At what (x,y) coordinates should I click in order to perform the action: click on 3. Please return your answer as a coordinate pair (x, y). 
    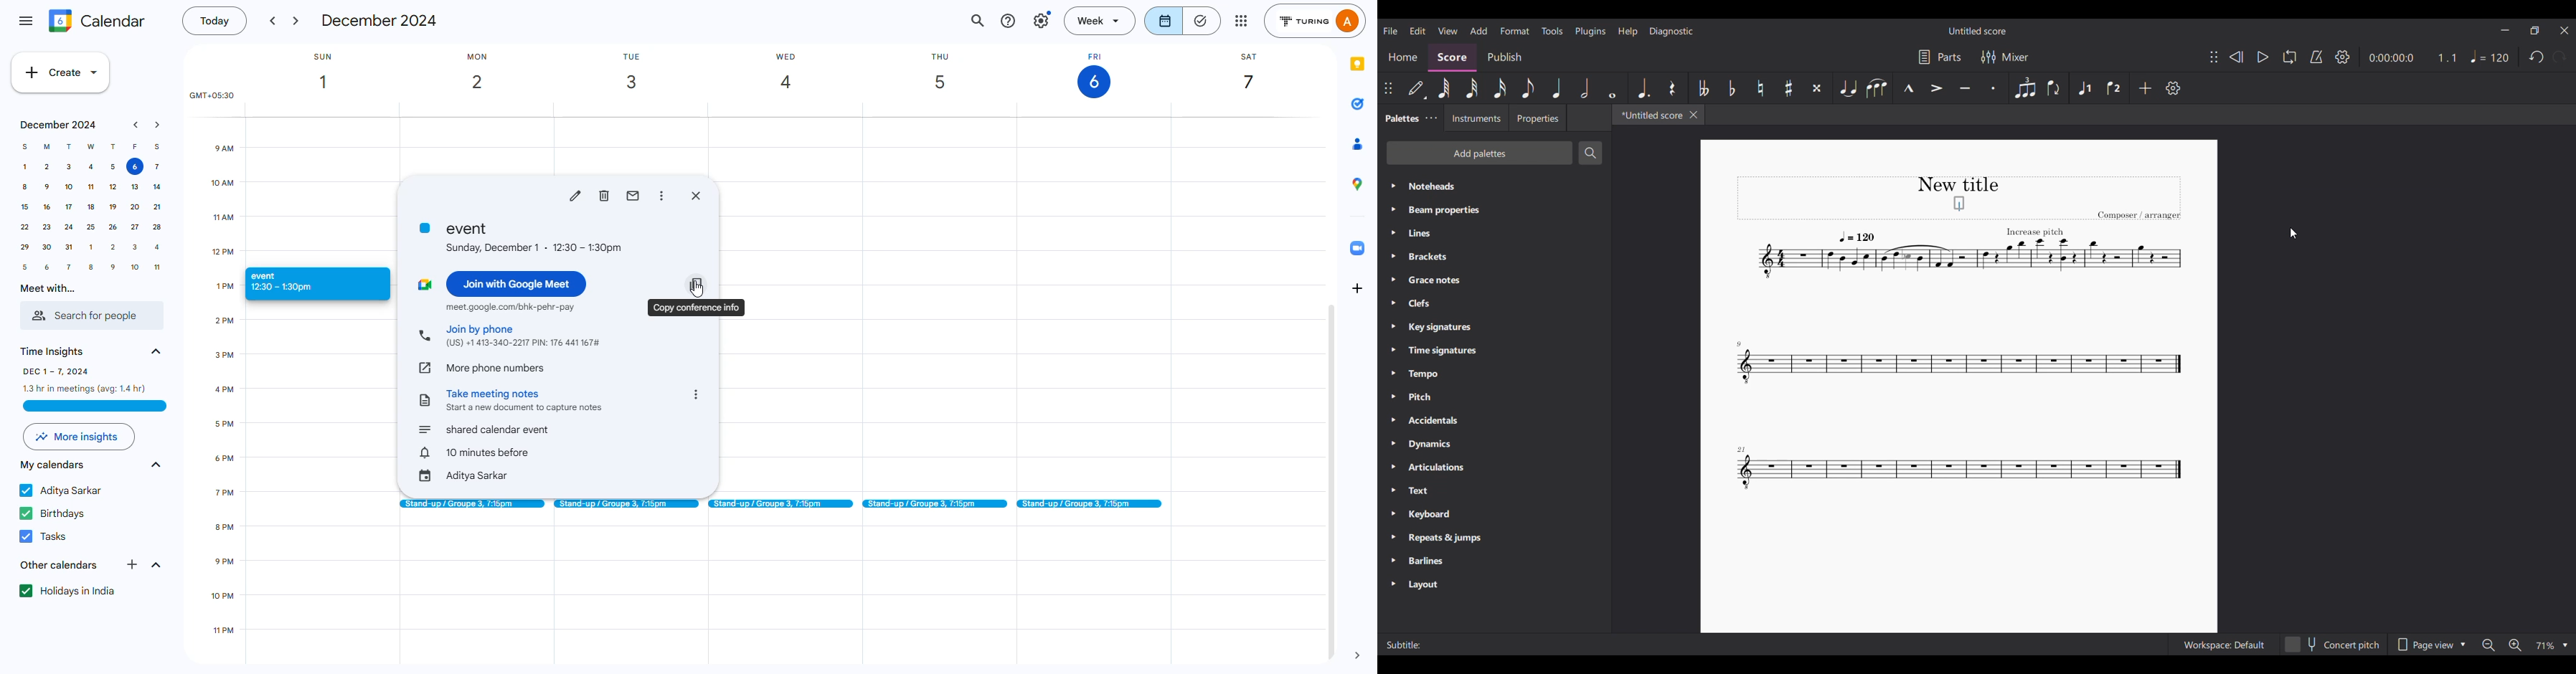
    Looking at the image, I should click on (69, 168).